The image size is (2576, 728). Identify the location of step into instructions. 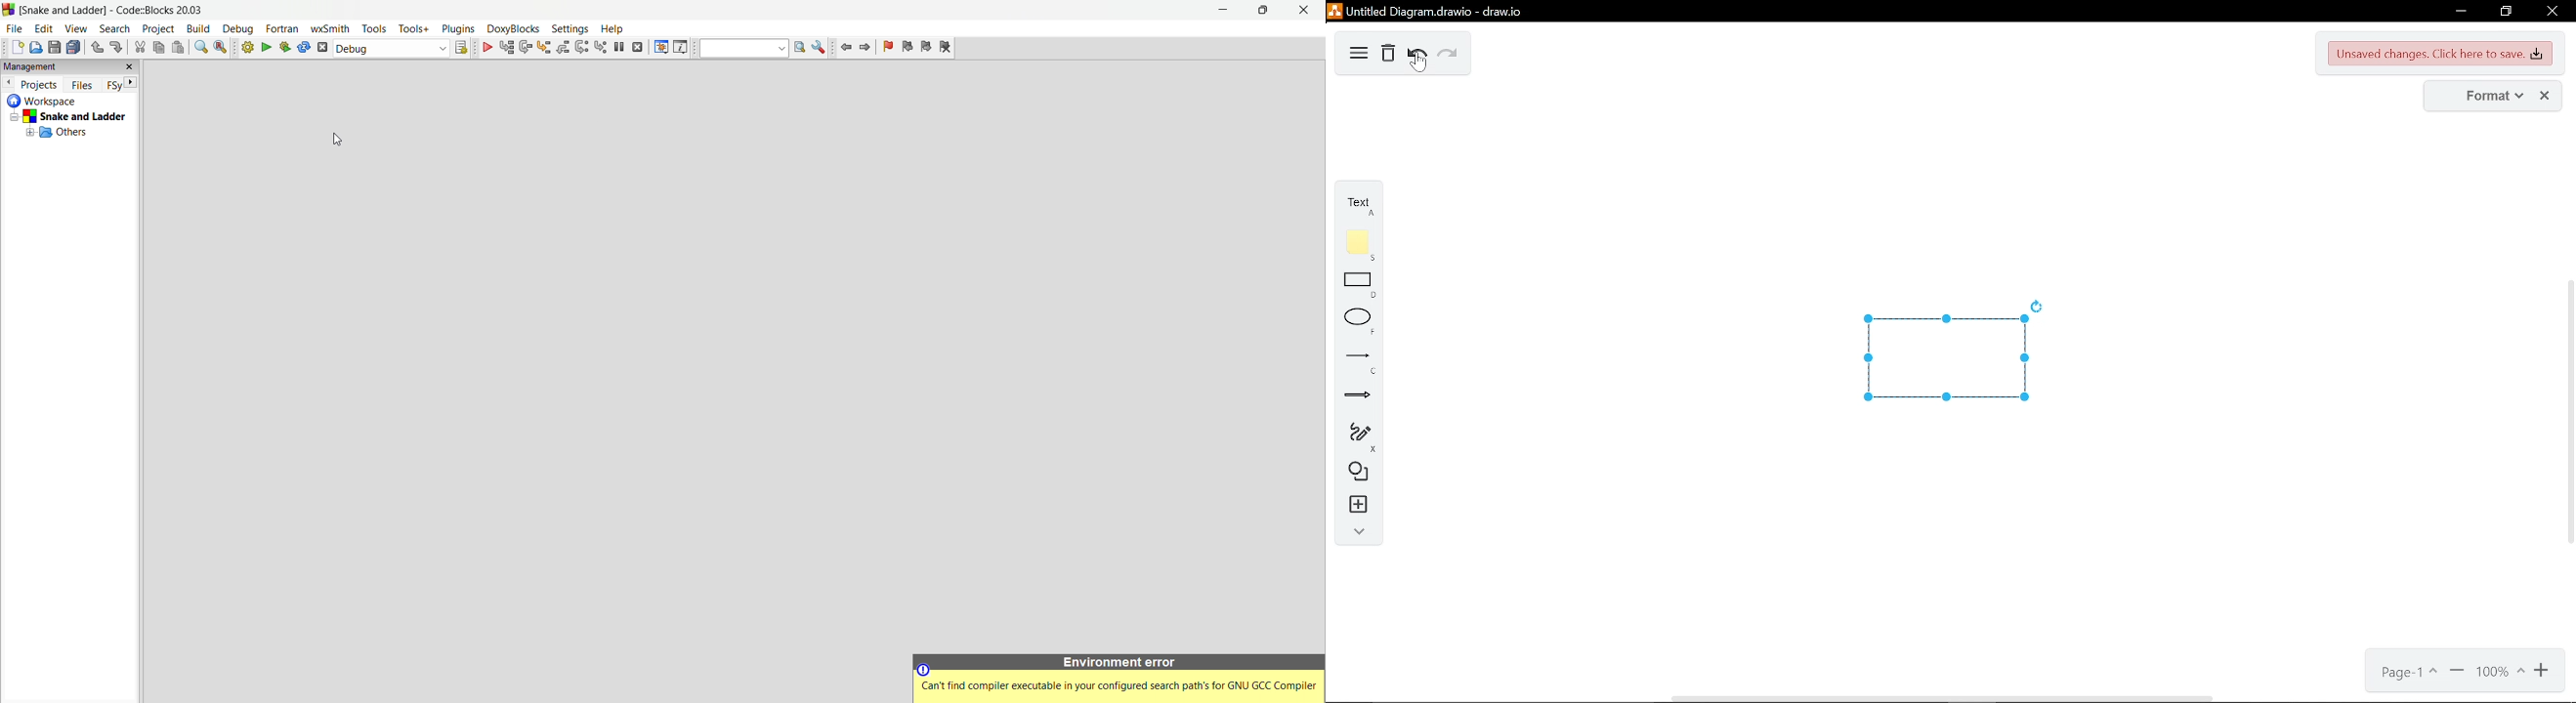
(602, 48).